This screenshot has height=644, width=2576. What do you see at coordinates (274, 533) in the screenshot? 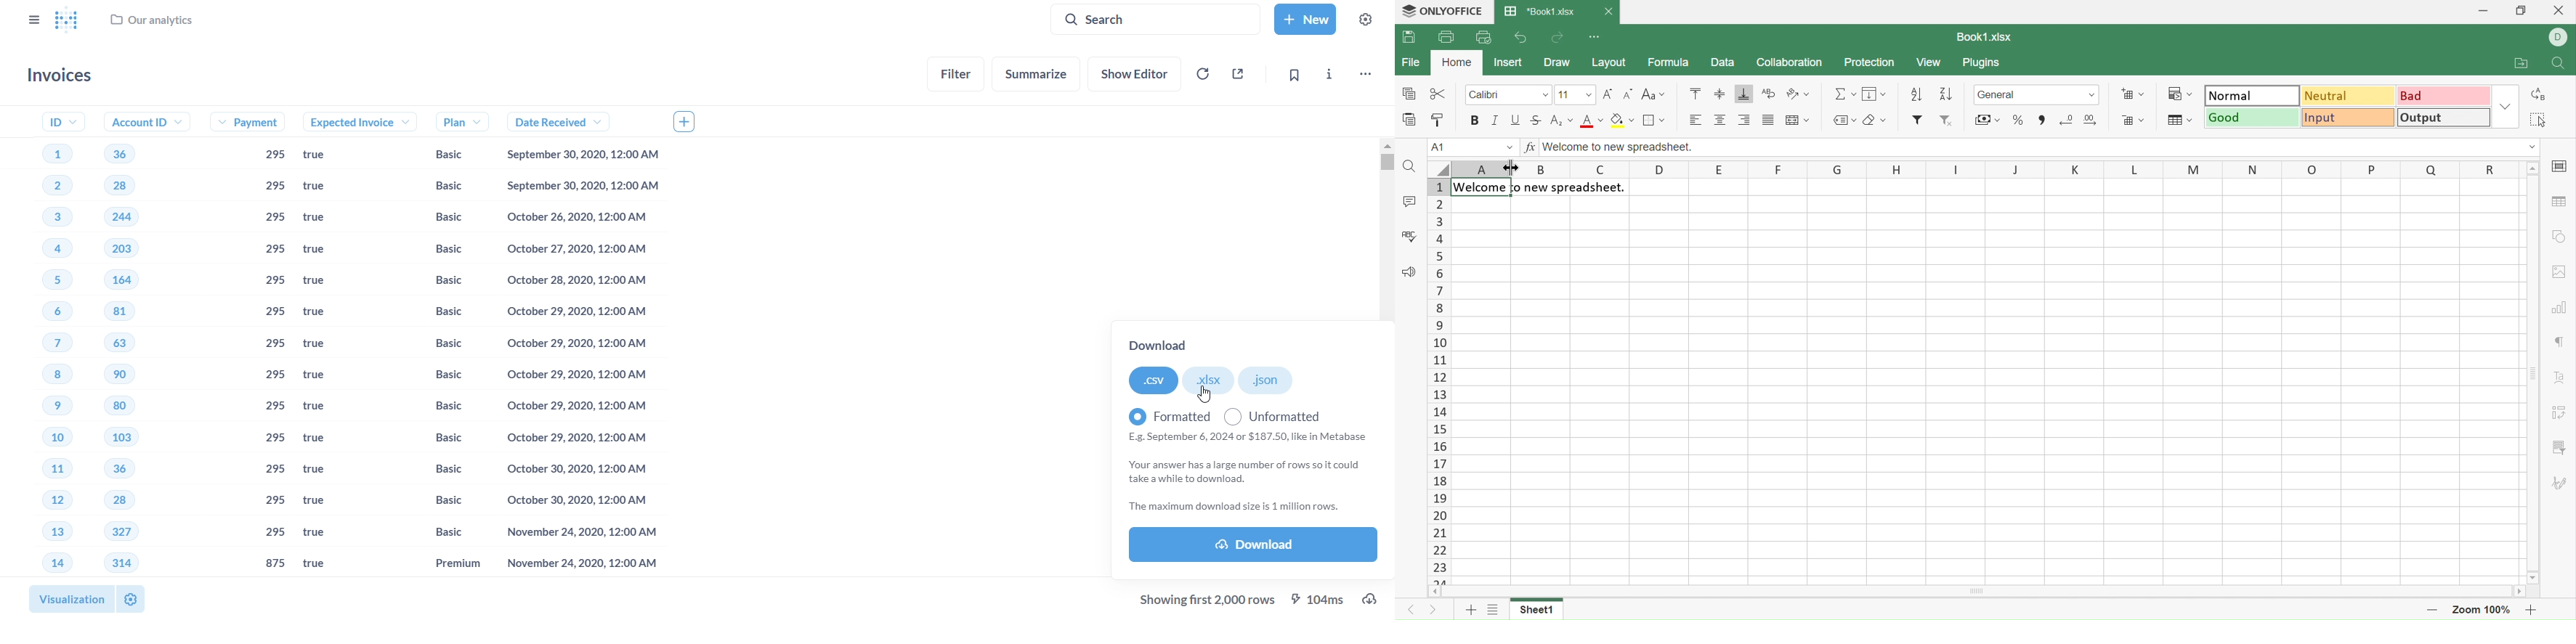
I see `295` at bounding box center [274, 533].